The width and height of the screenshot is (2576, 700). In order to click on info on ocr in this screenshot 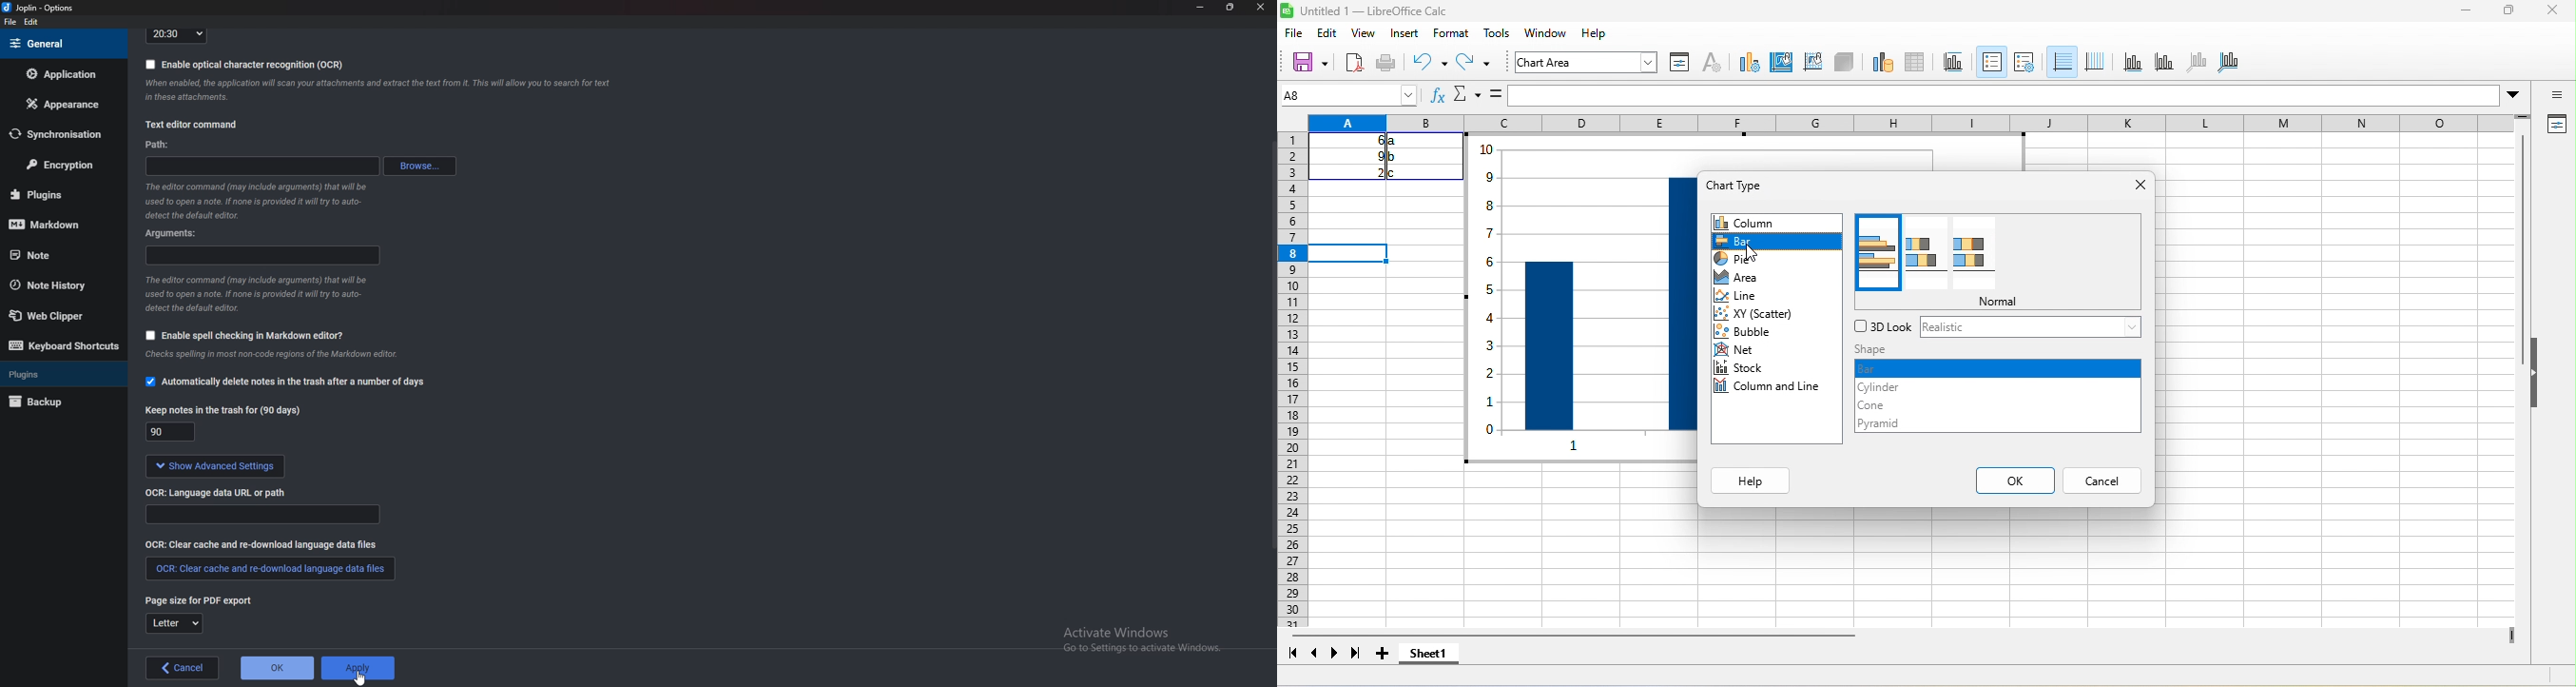, I will do `click(379, 90)`.